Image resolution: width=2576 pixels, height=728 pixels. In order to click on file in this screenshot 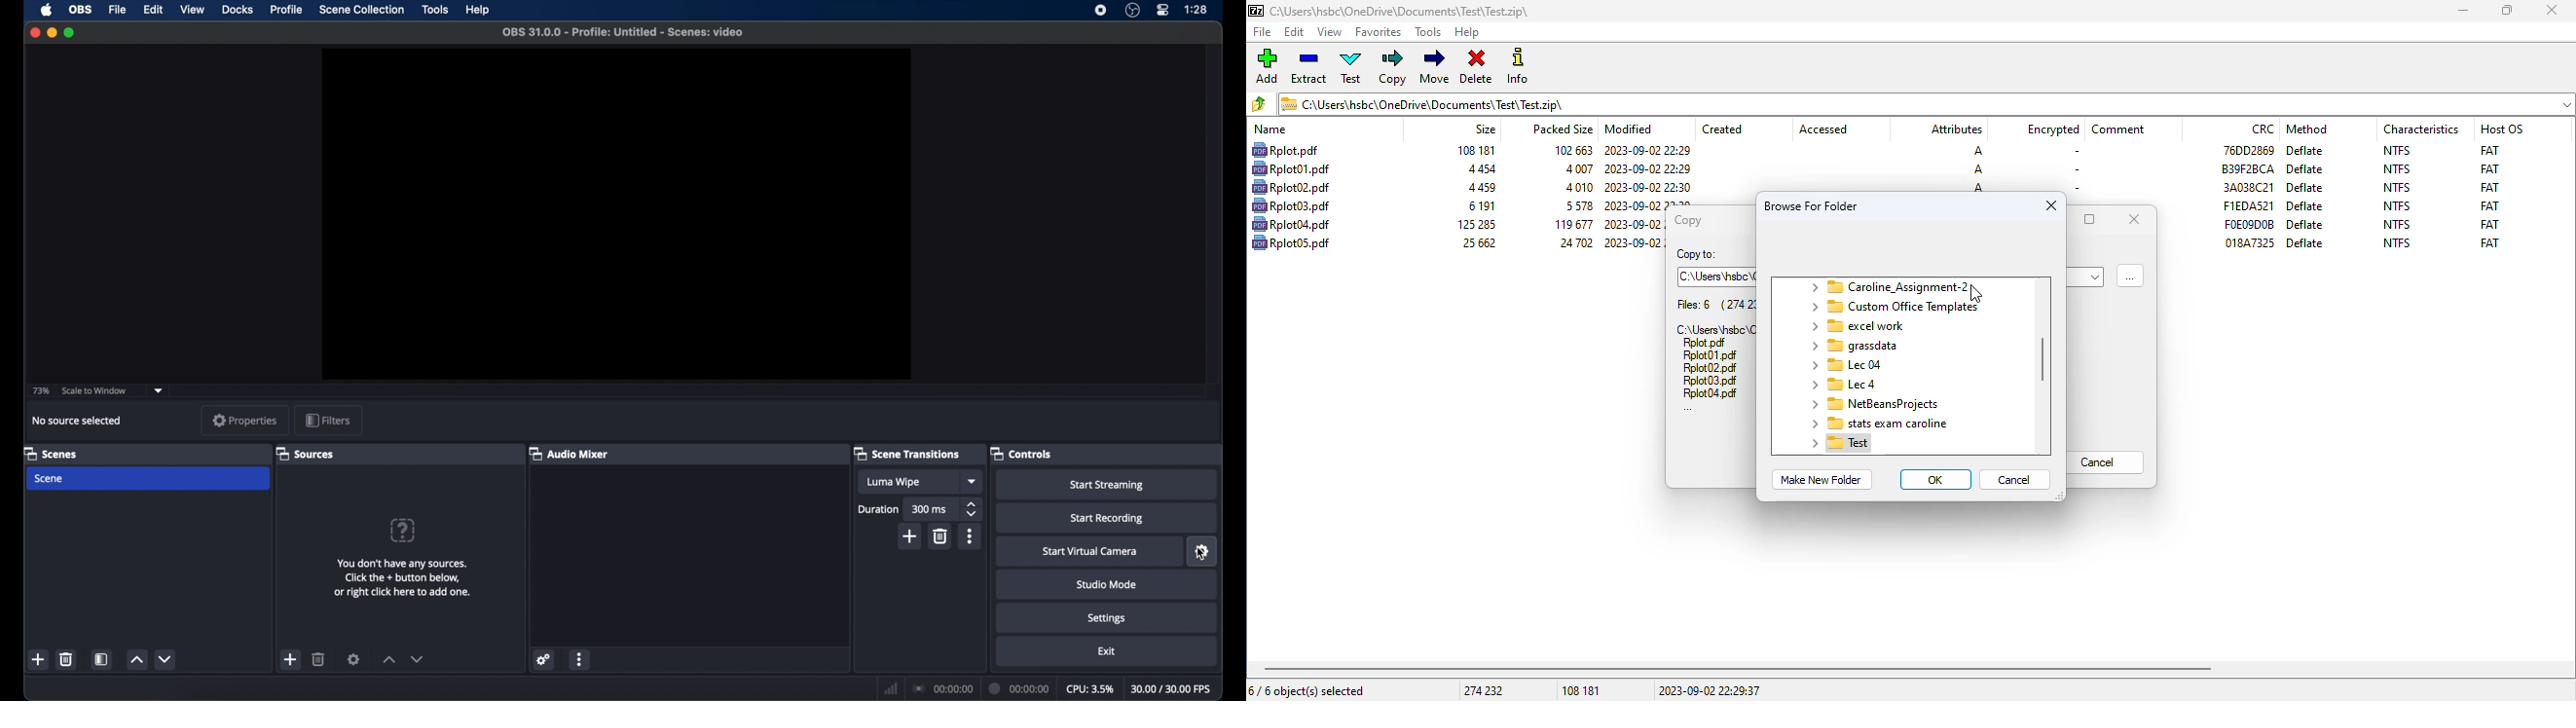, I will do `click(1284, 150)`.